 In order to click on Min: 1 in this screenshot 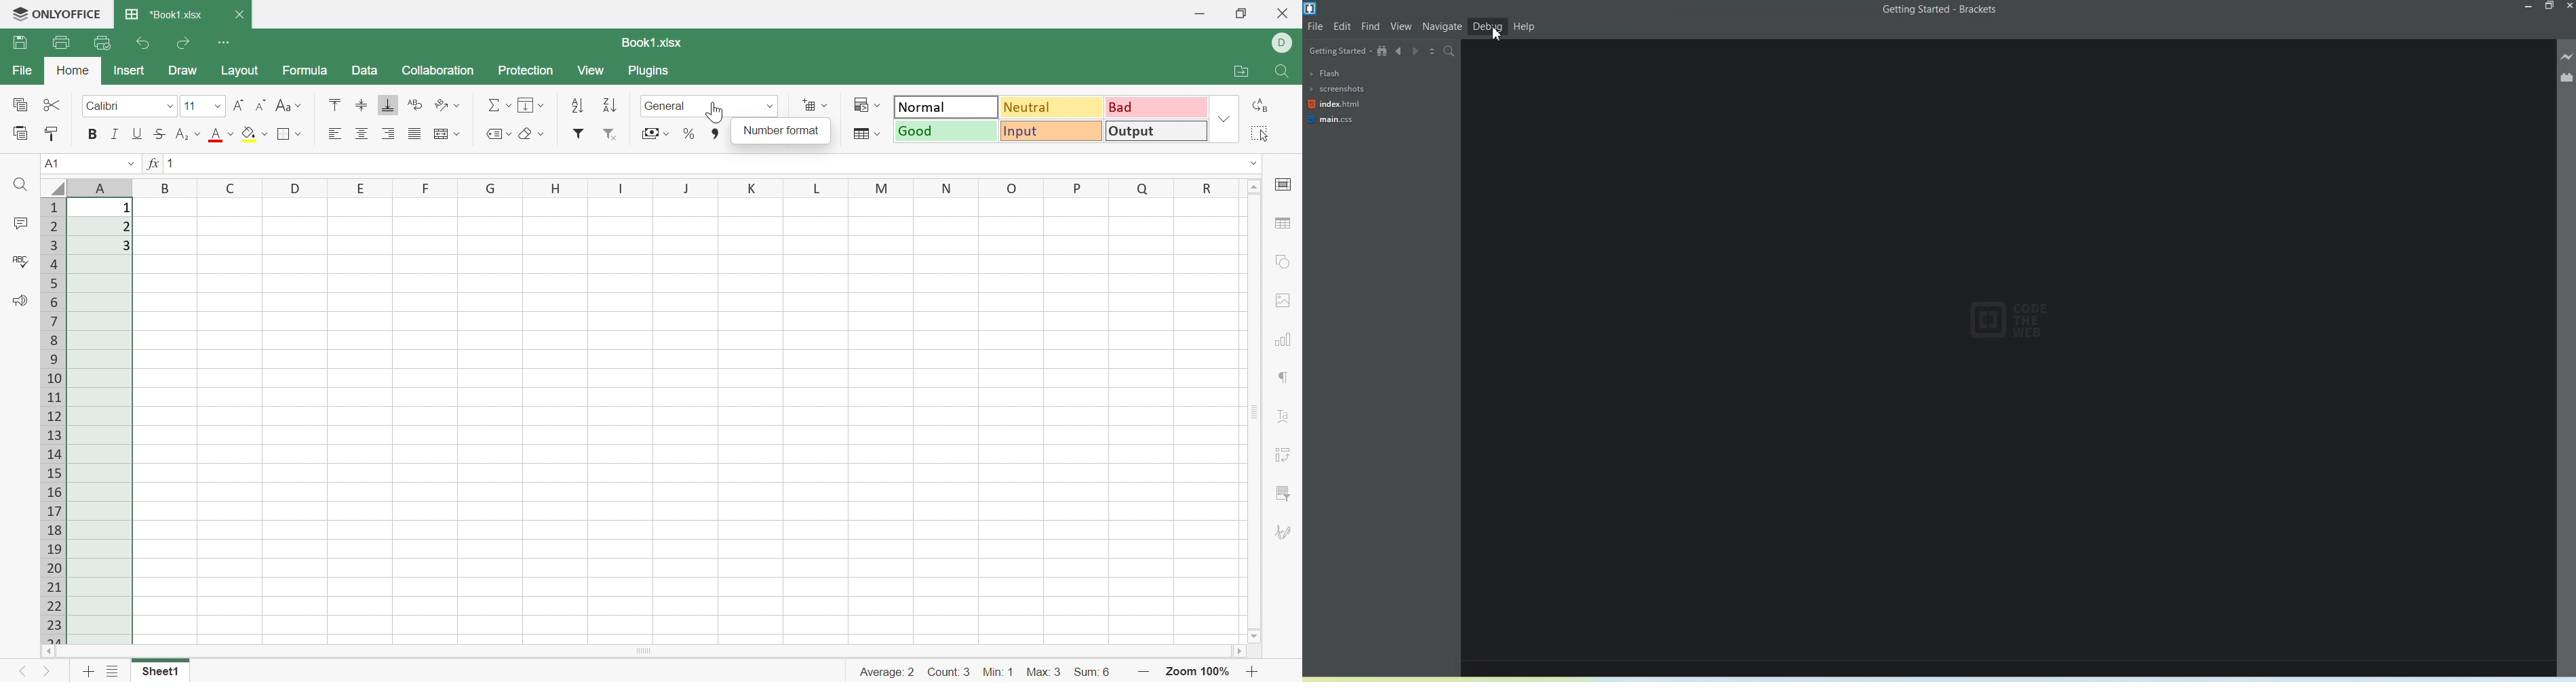, I will do `click(997, 673)`.